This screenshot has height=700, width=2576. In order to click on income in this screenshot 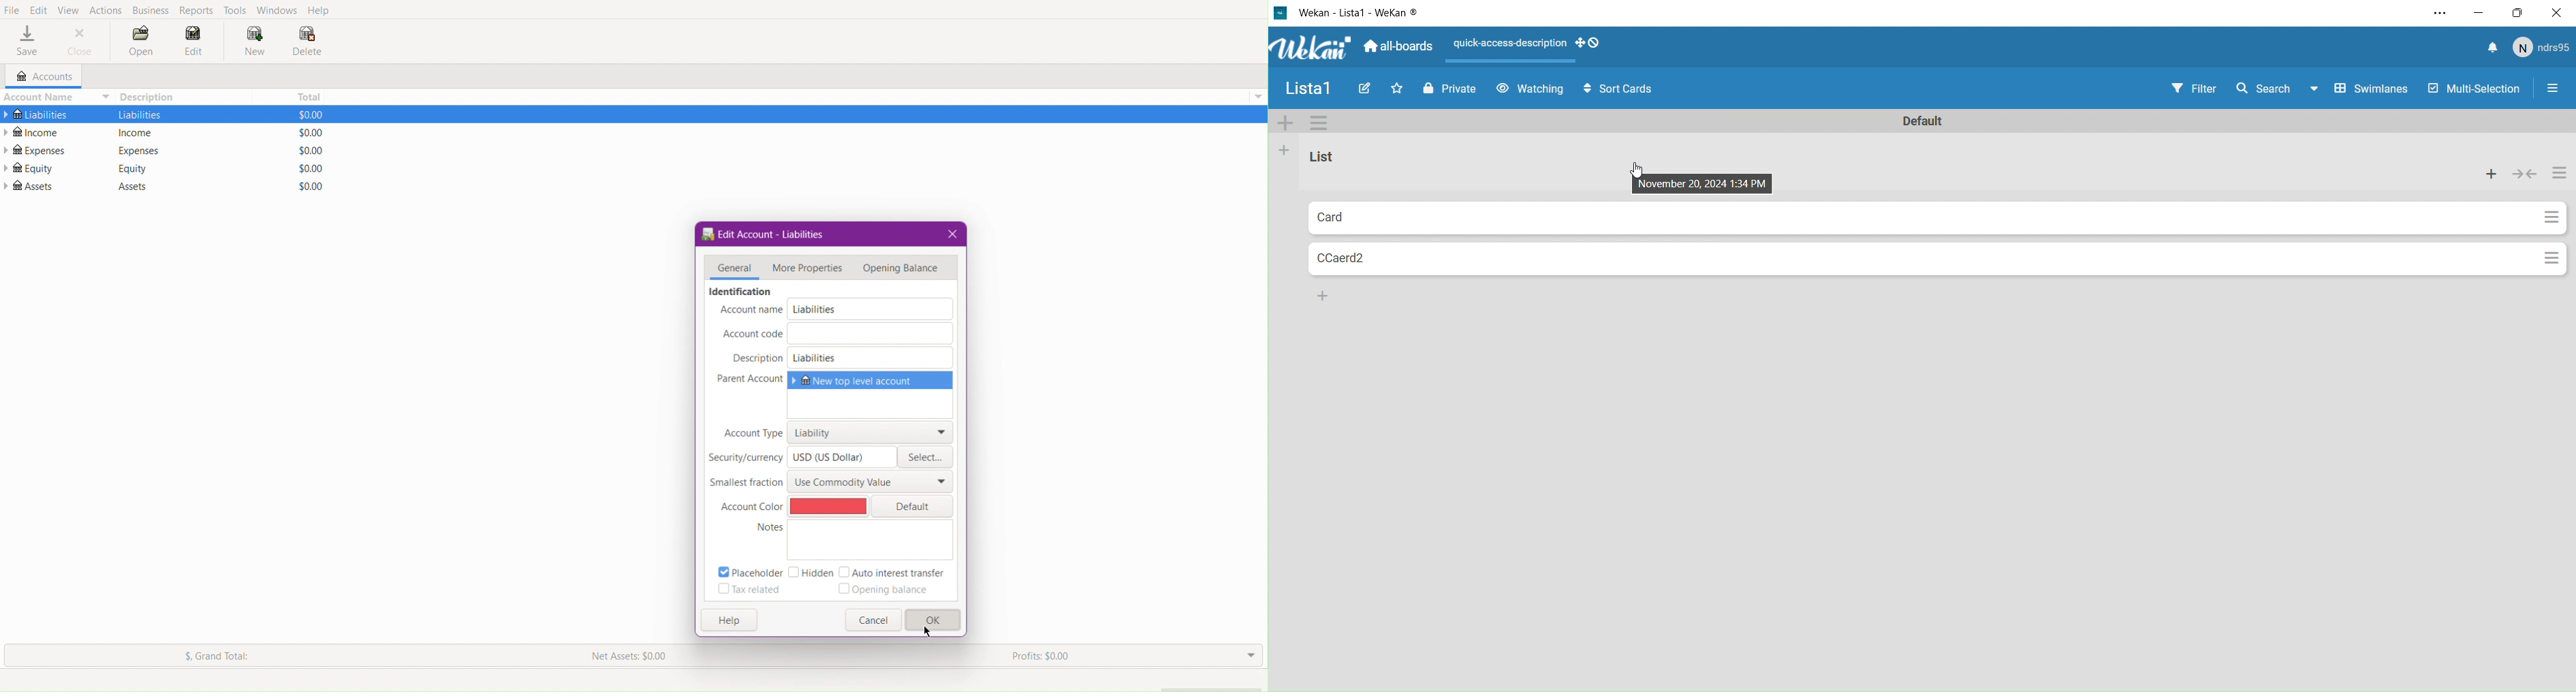, I will do `click(138, 133)`.